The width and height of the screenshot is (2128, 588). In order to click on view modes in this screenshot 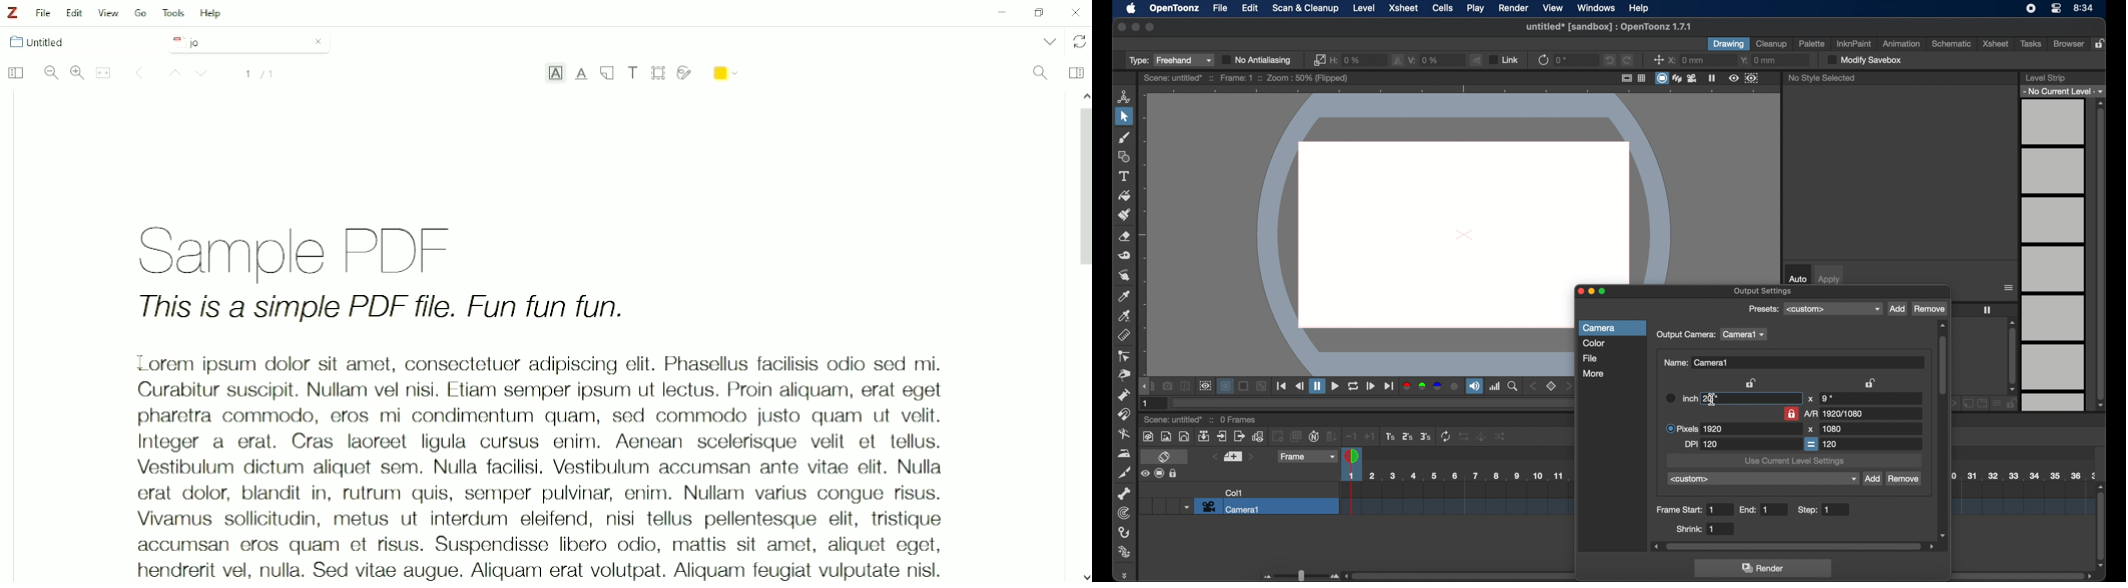, I will do `click(1677, 78)`.